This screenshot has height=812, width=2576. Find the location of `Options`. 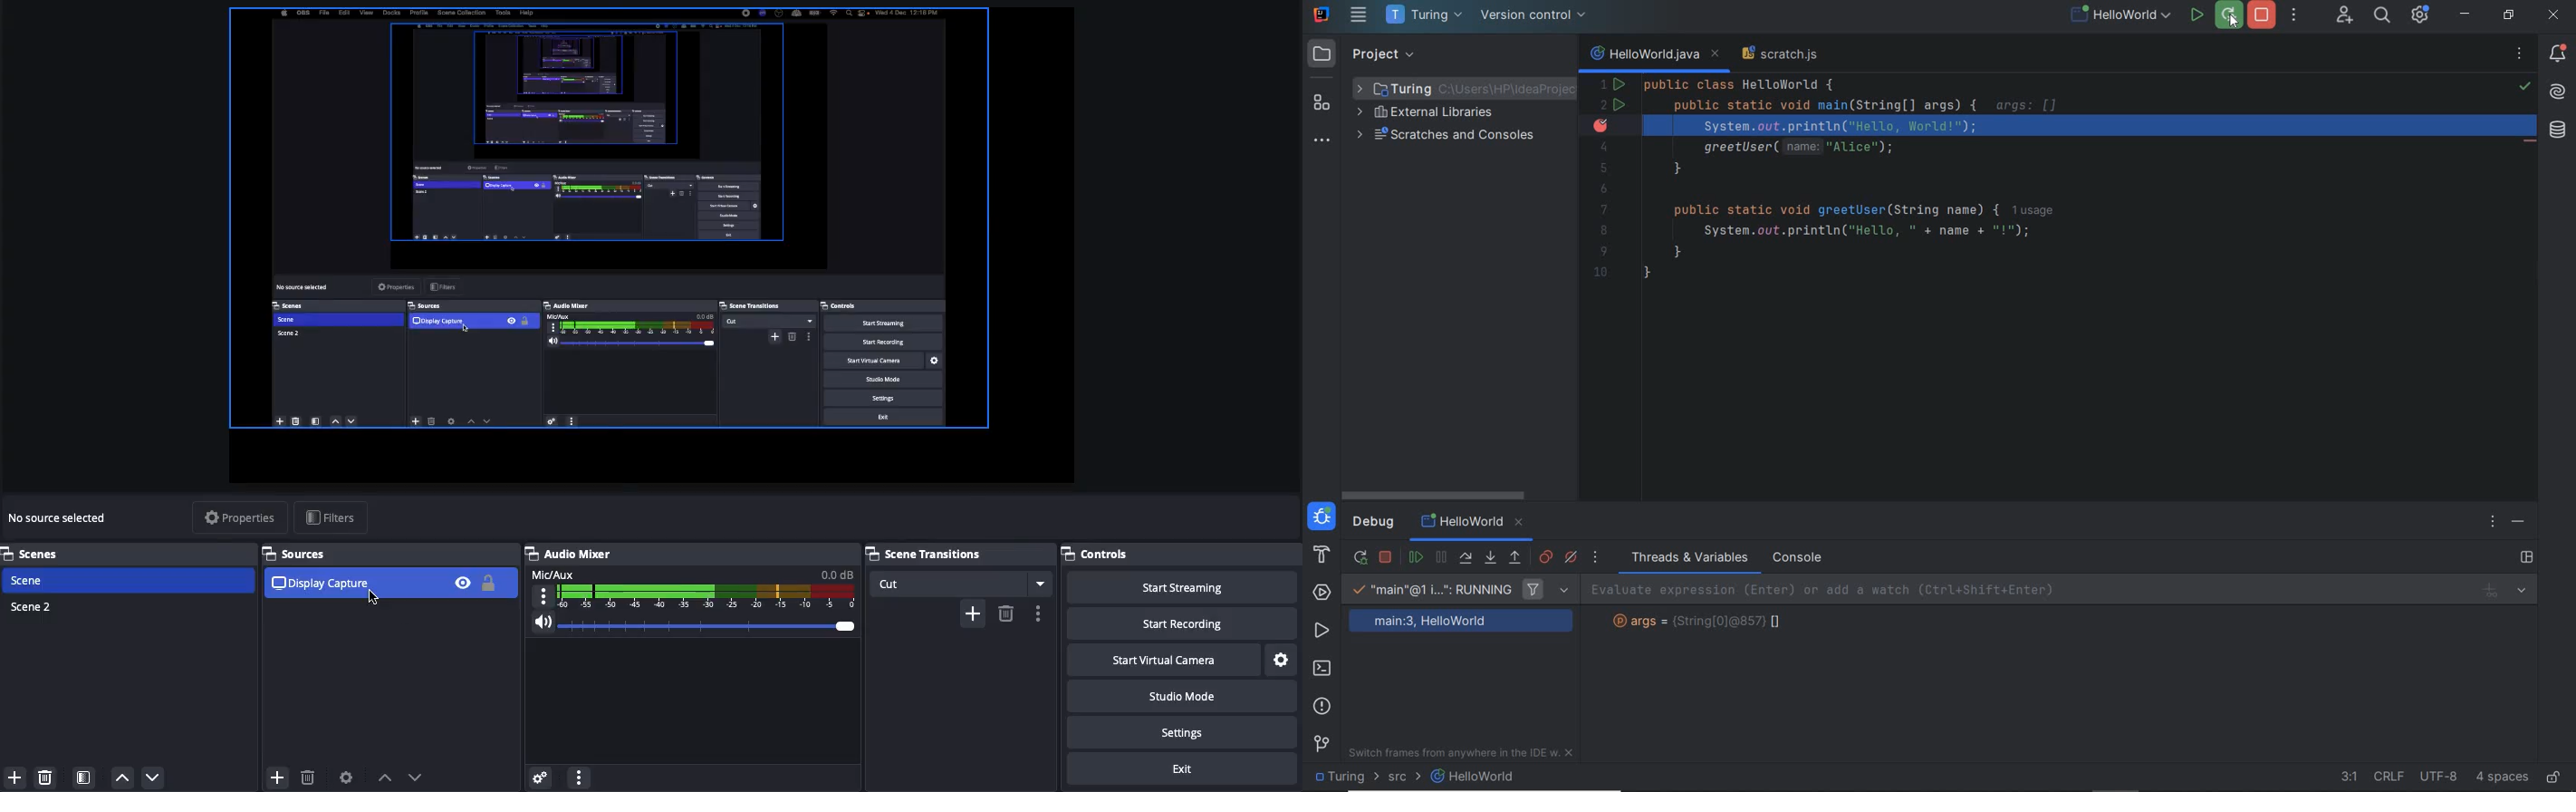

Options is located at coordinates (581, 777).